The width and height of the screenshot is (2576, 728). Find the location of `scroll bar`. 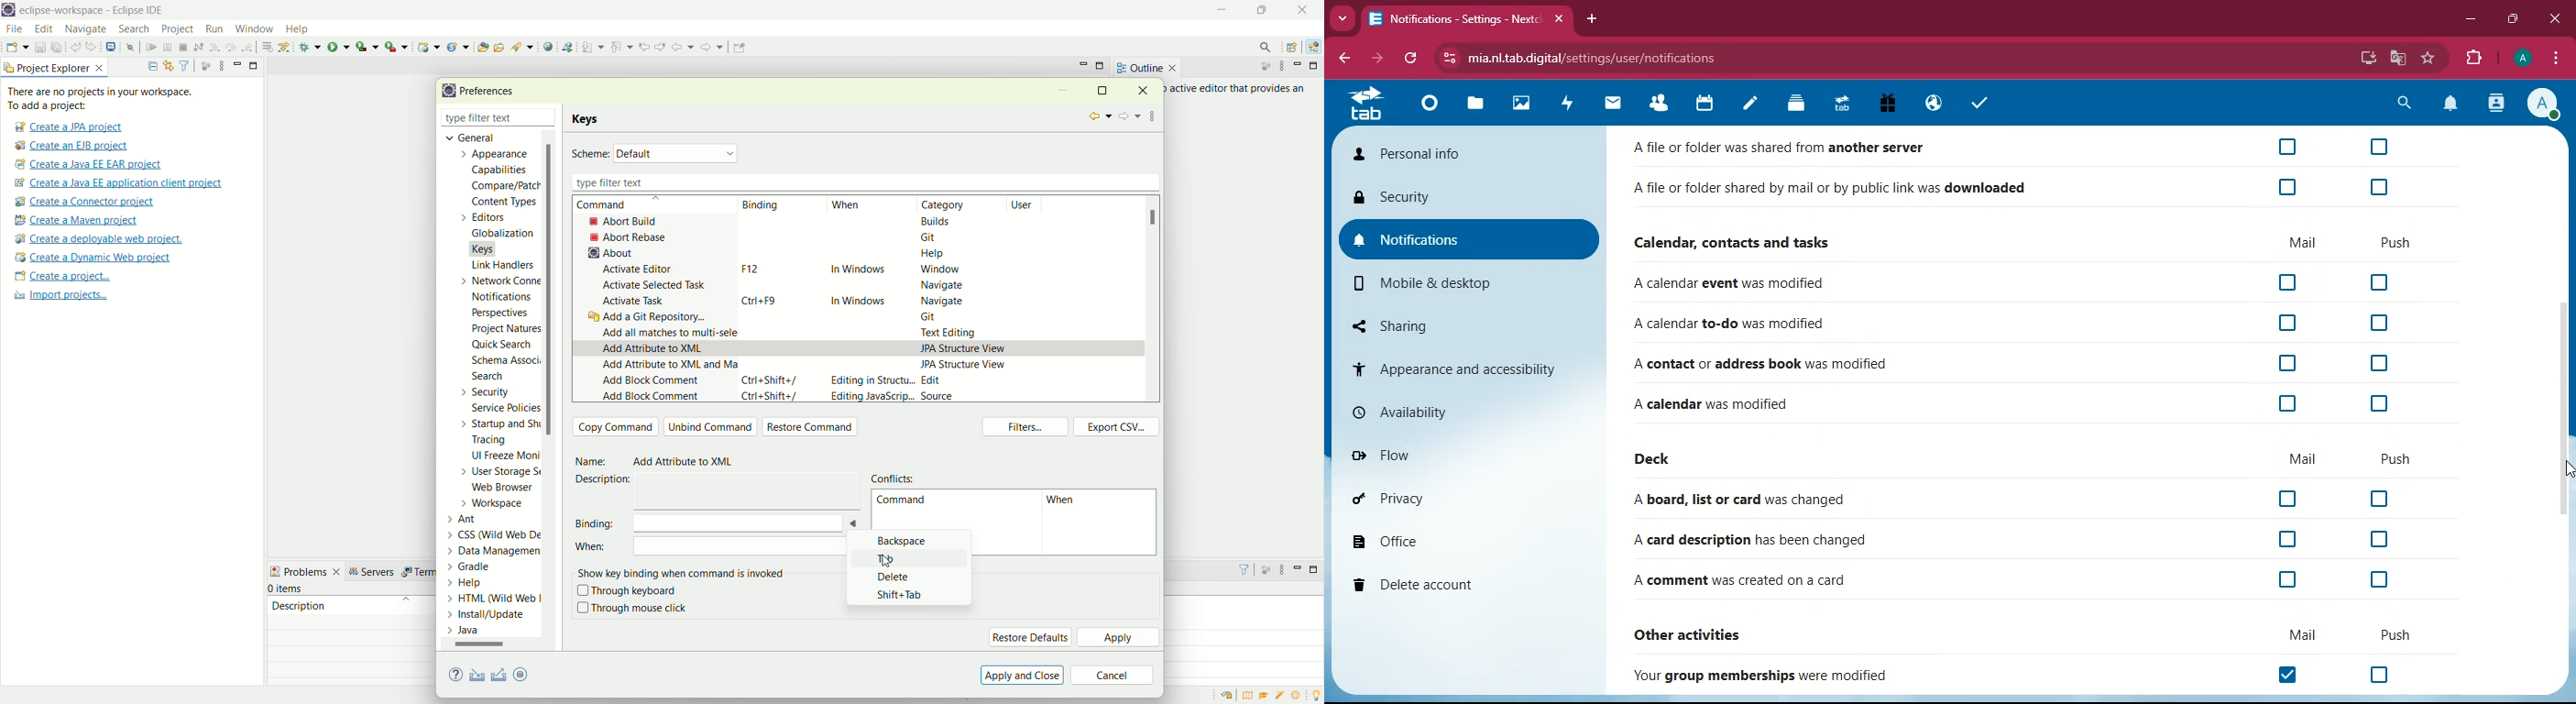

scroll bar is located at coordinates (1158, 217).